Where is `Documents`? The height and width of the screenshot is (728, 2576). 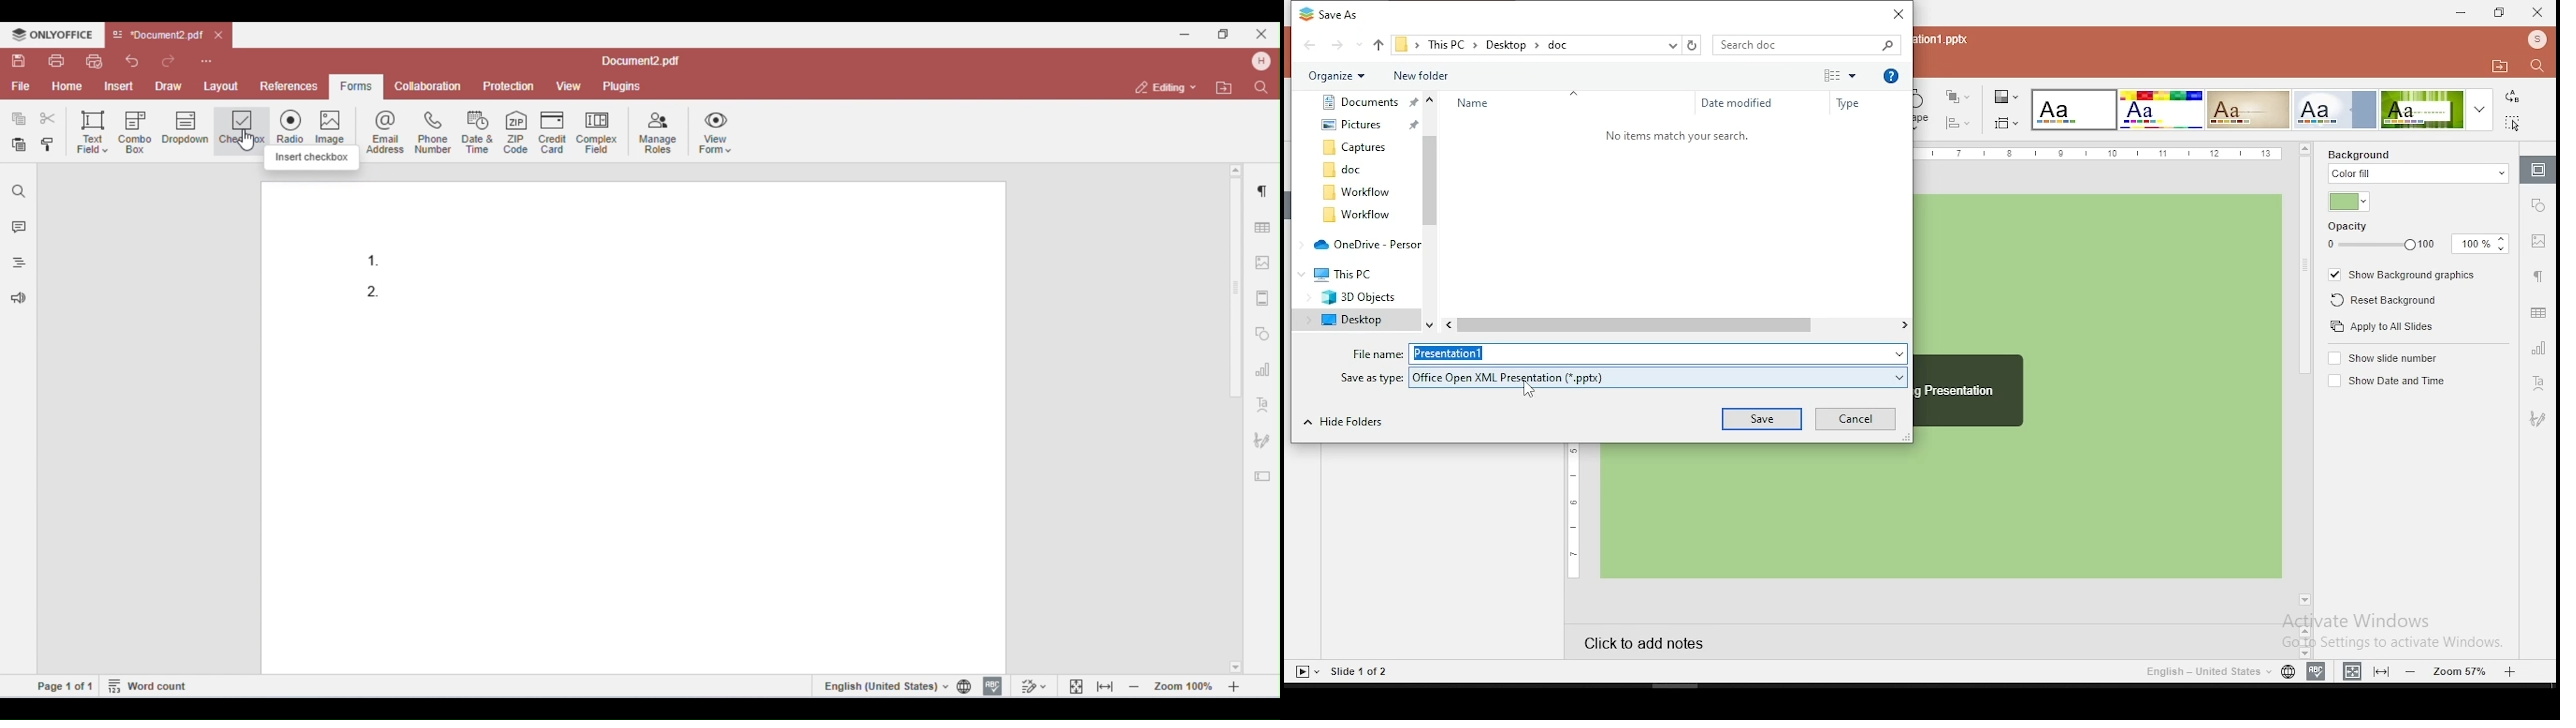
Documents is located at coordinates (1365, 101).